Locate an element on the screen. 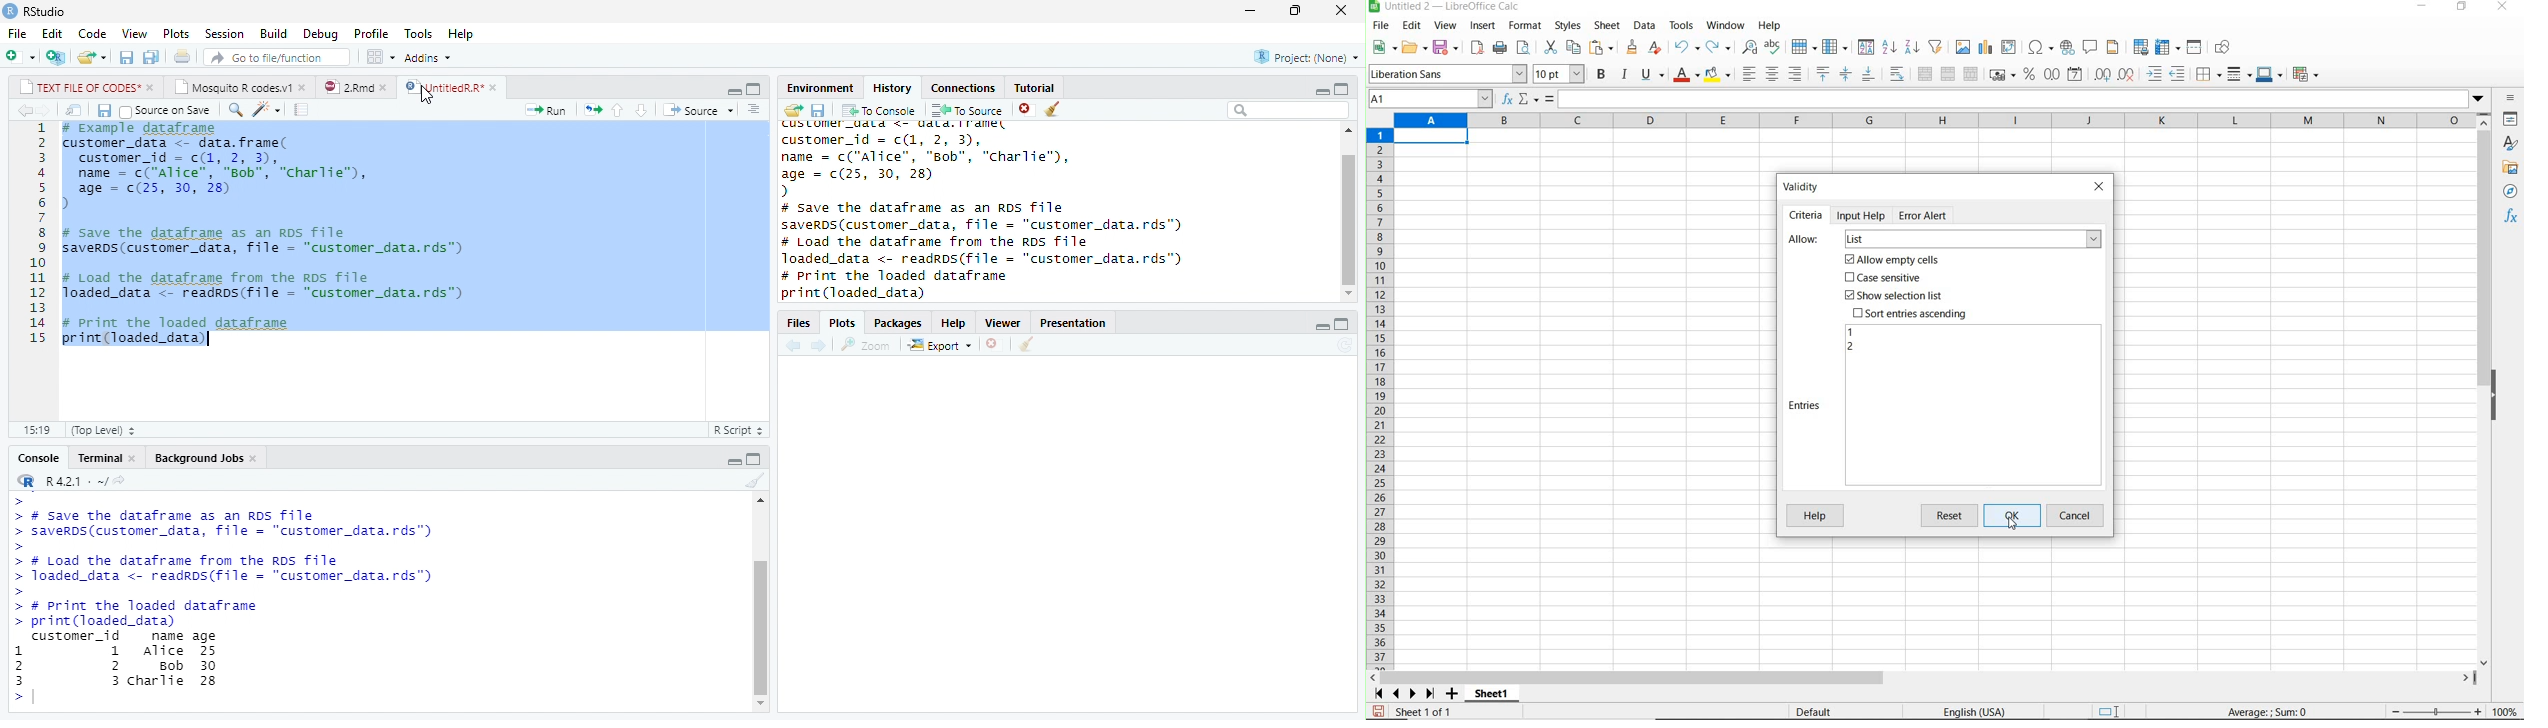  15:19 is located at coordinates (39, 430).